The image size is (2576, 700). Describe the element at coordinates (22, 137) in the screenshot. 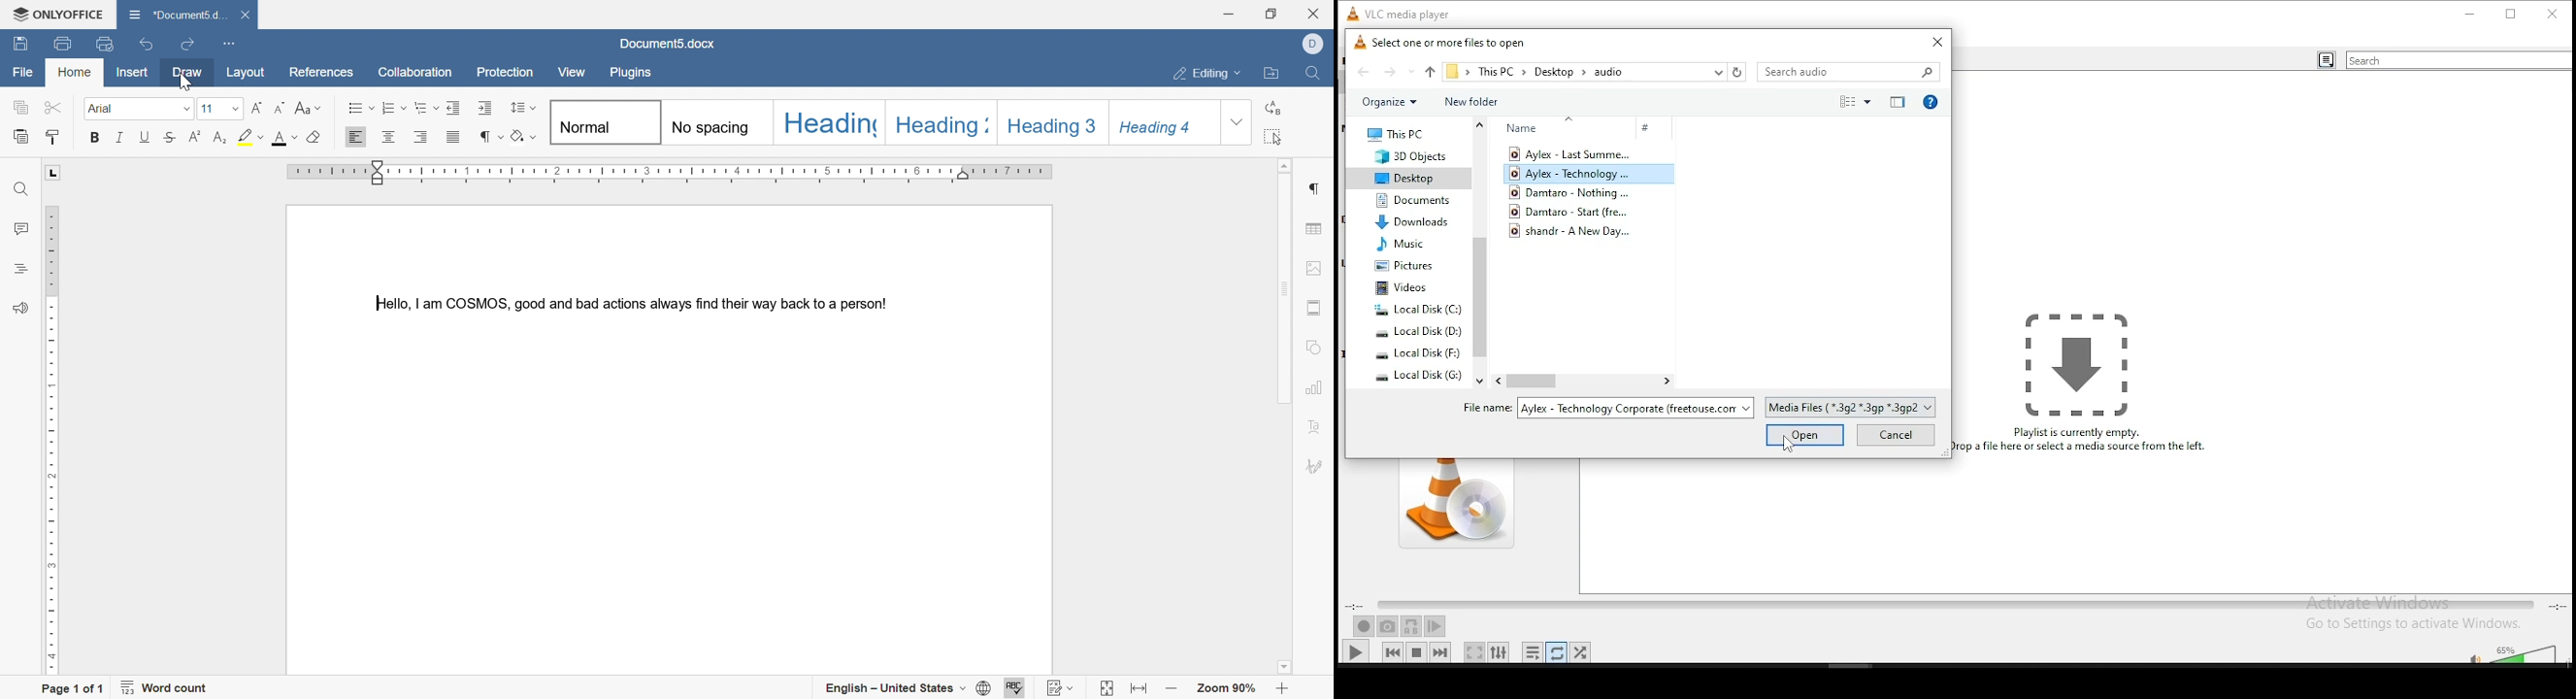

I see `paste` at that location.